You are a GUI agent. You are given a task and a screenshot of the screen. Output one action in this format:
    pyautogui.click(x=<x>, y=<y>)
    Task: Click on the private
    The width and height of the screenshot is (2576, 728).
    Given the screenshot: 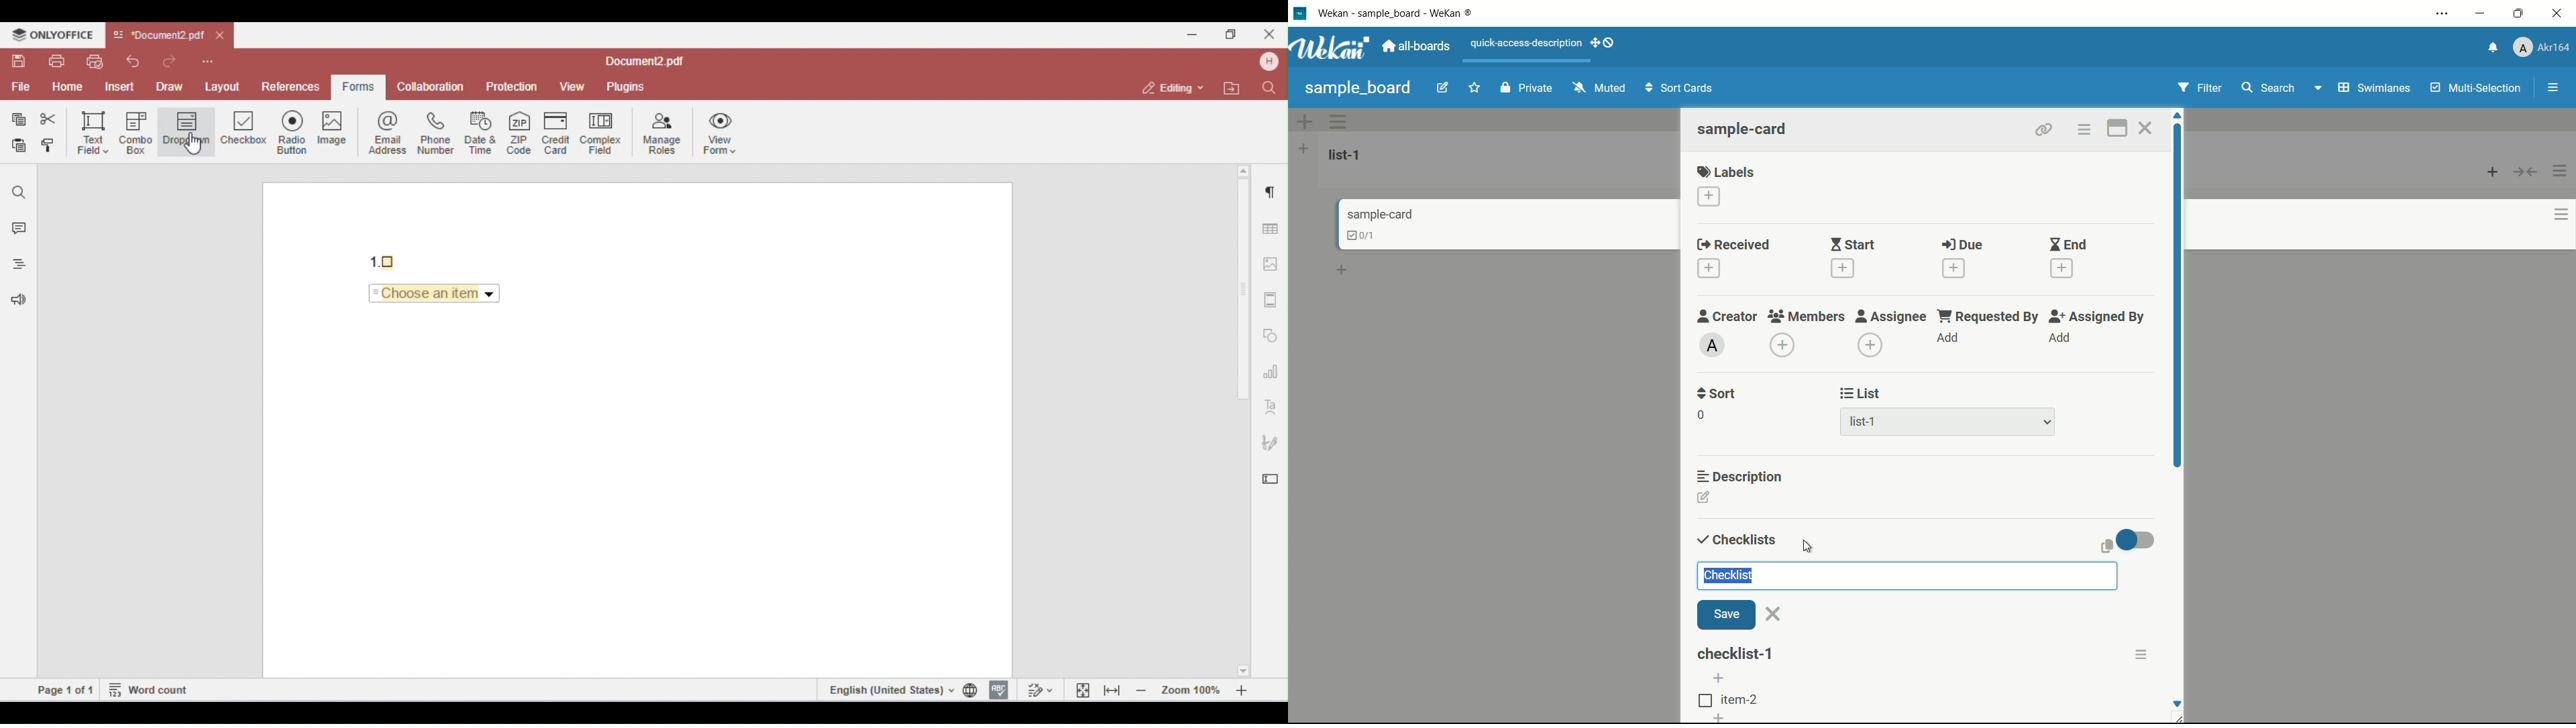 What is the action you would take?
    pyautogui.click(x=1527, y=89)
    